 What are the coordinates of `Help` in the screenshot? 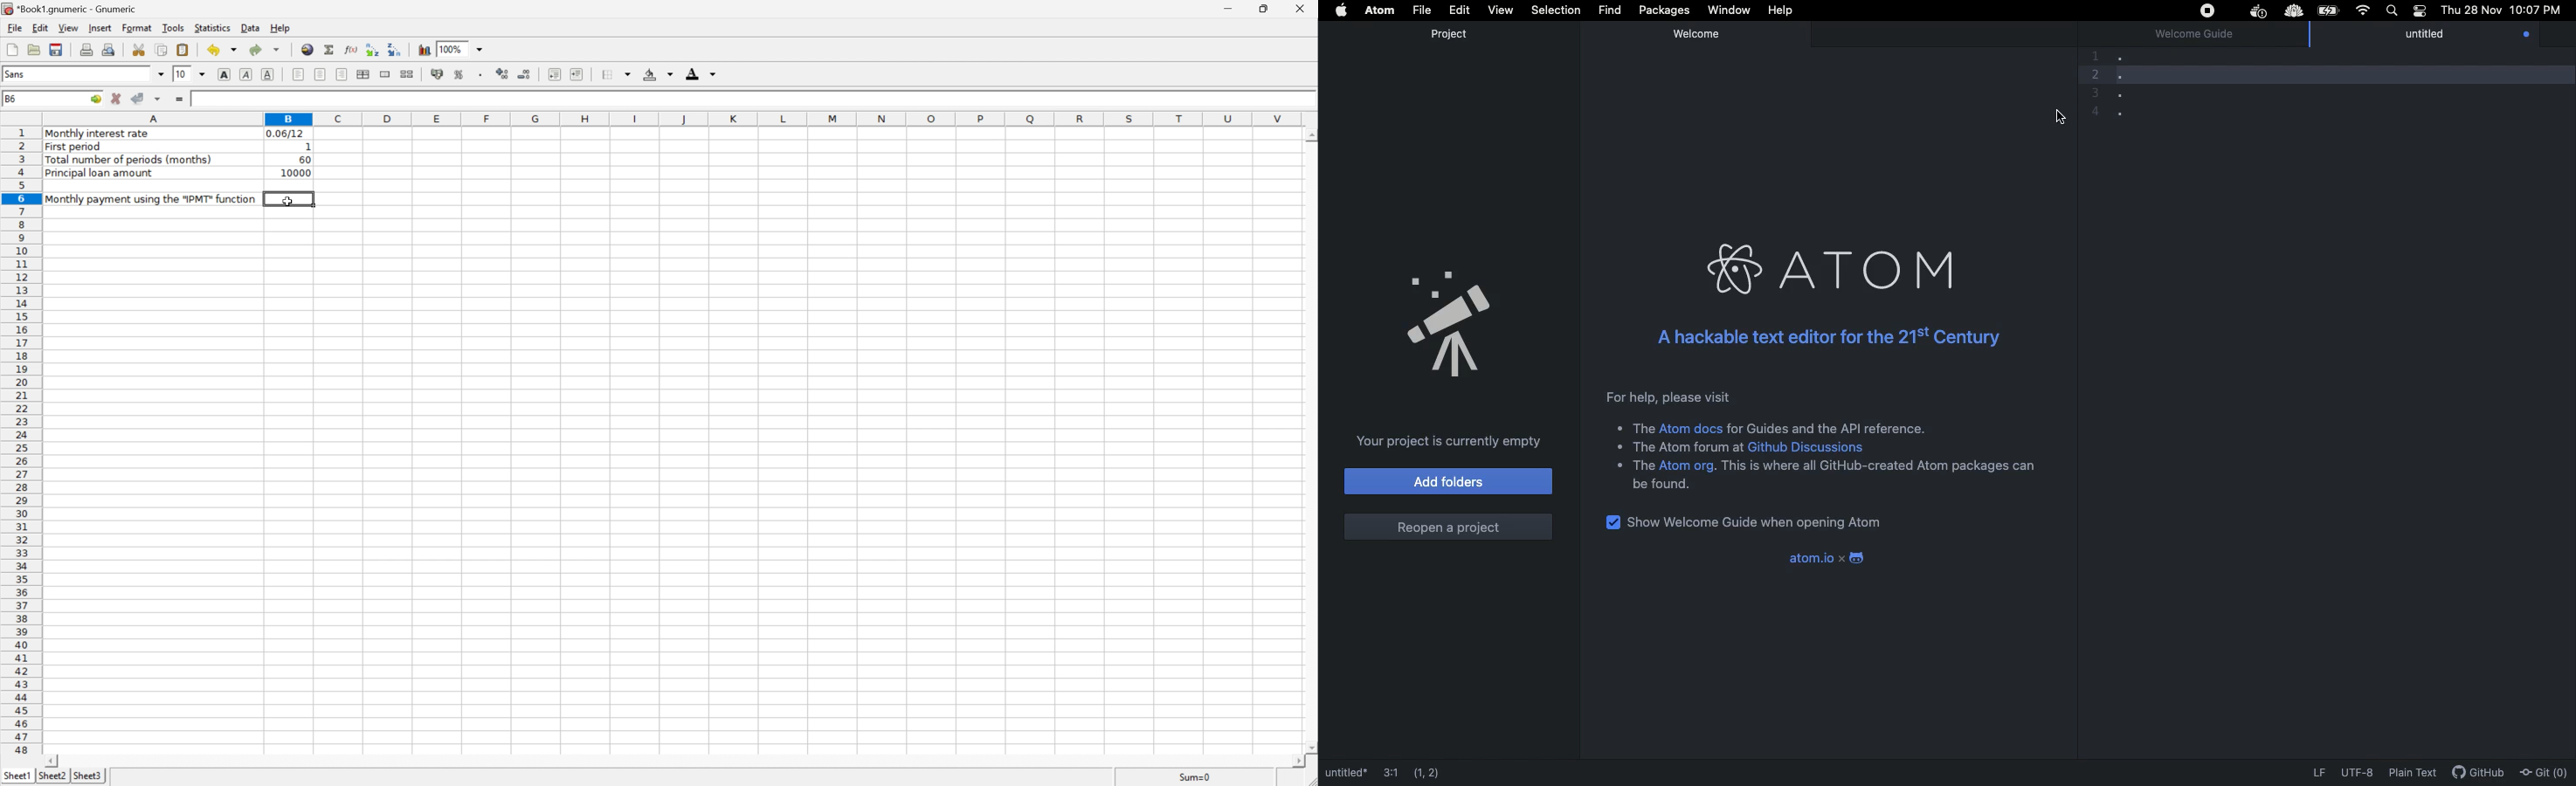 It's located at (1783, 10).